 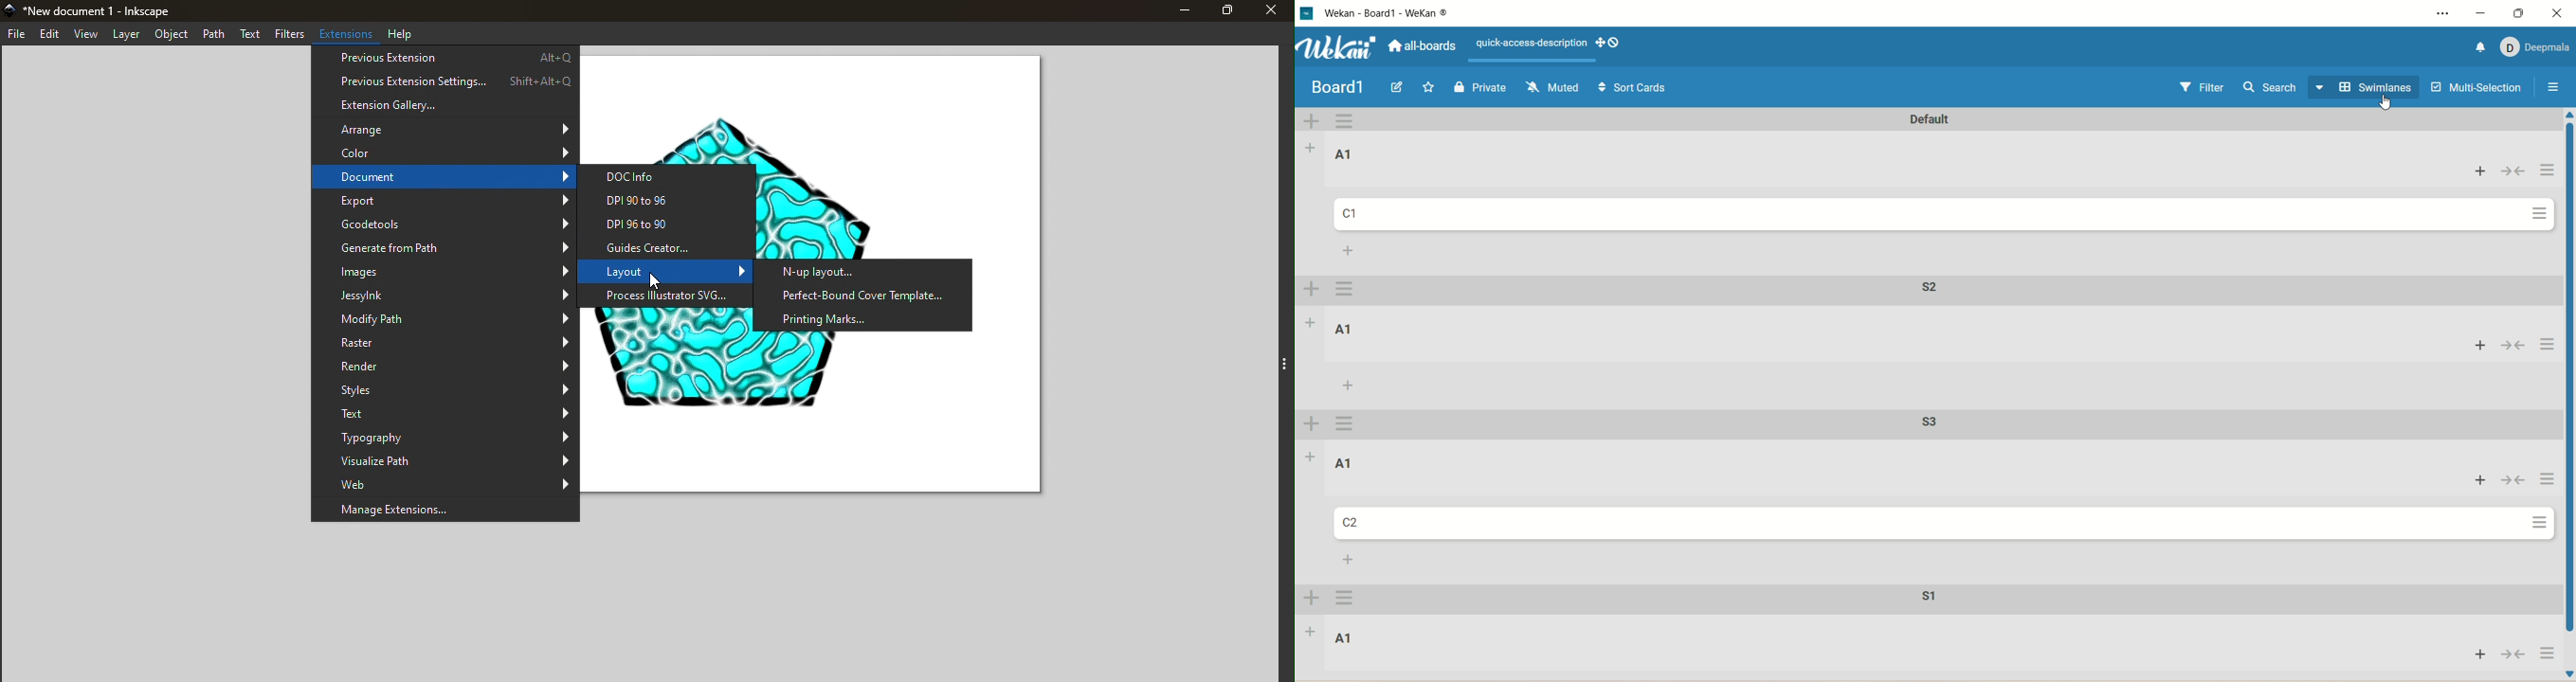 What do you see at coordinates (672, 226) in the screenshot?
I see `DPI 96 to 90` at bounding box center [672, 226].